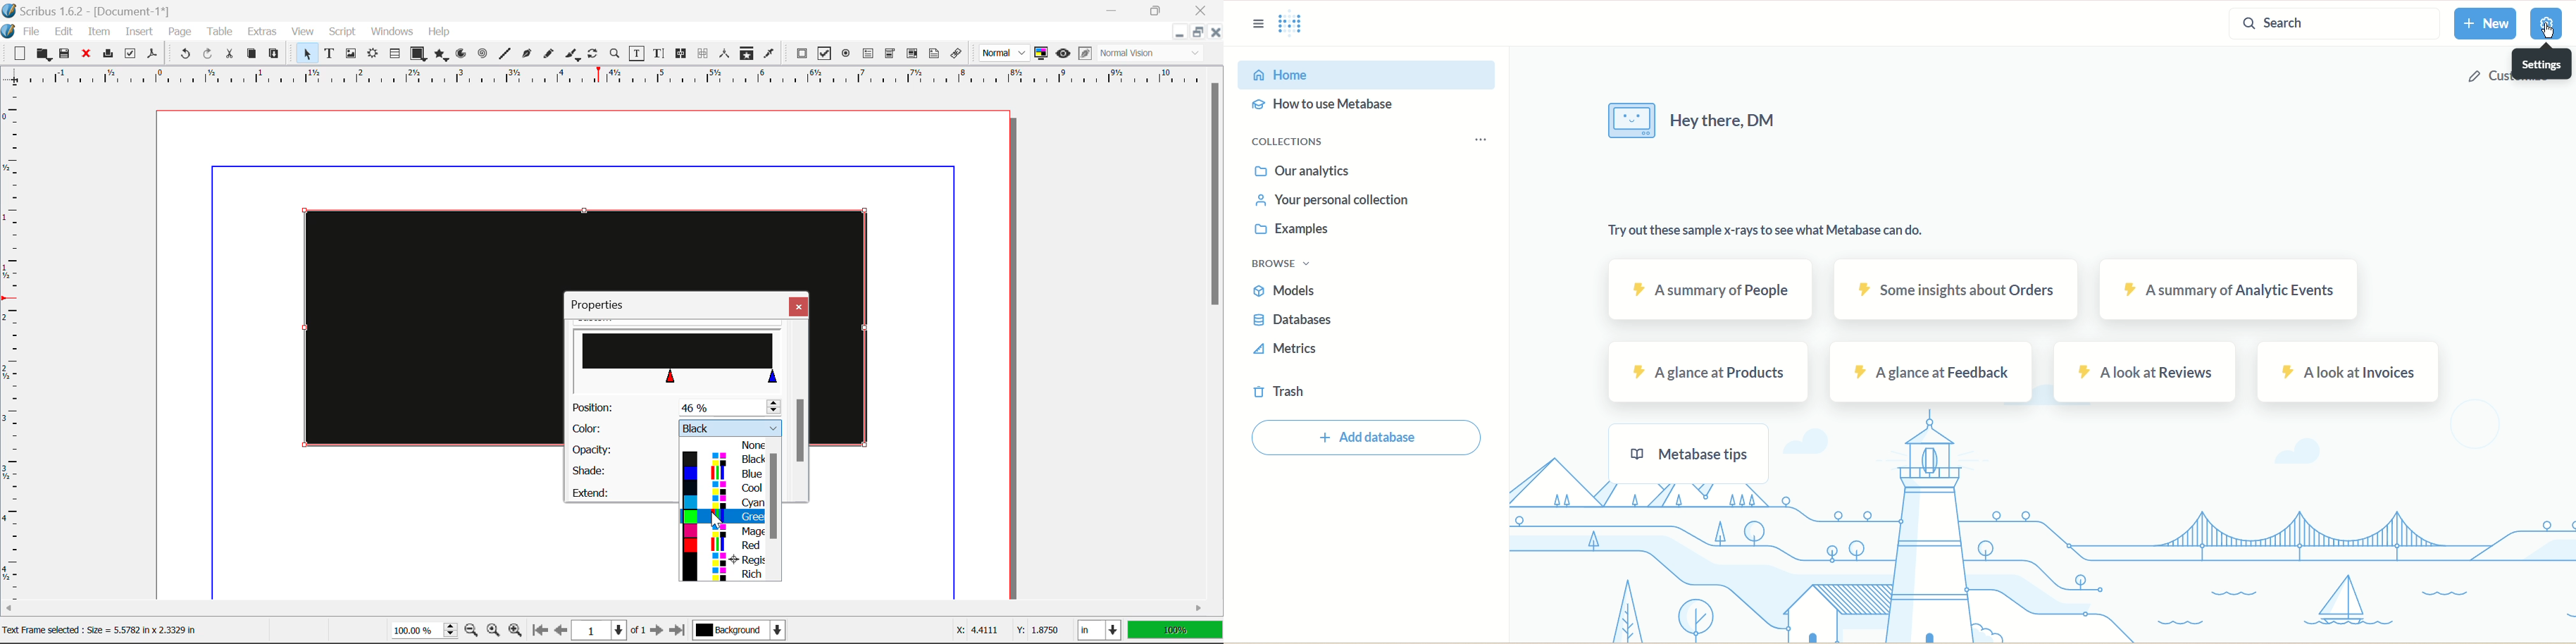 The image size is (2576, 644). I want to click on Minimize, so click(1156, 9).